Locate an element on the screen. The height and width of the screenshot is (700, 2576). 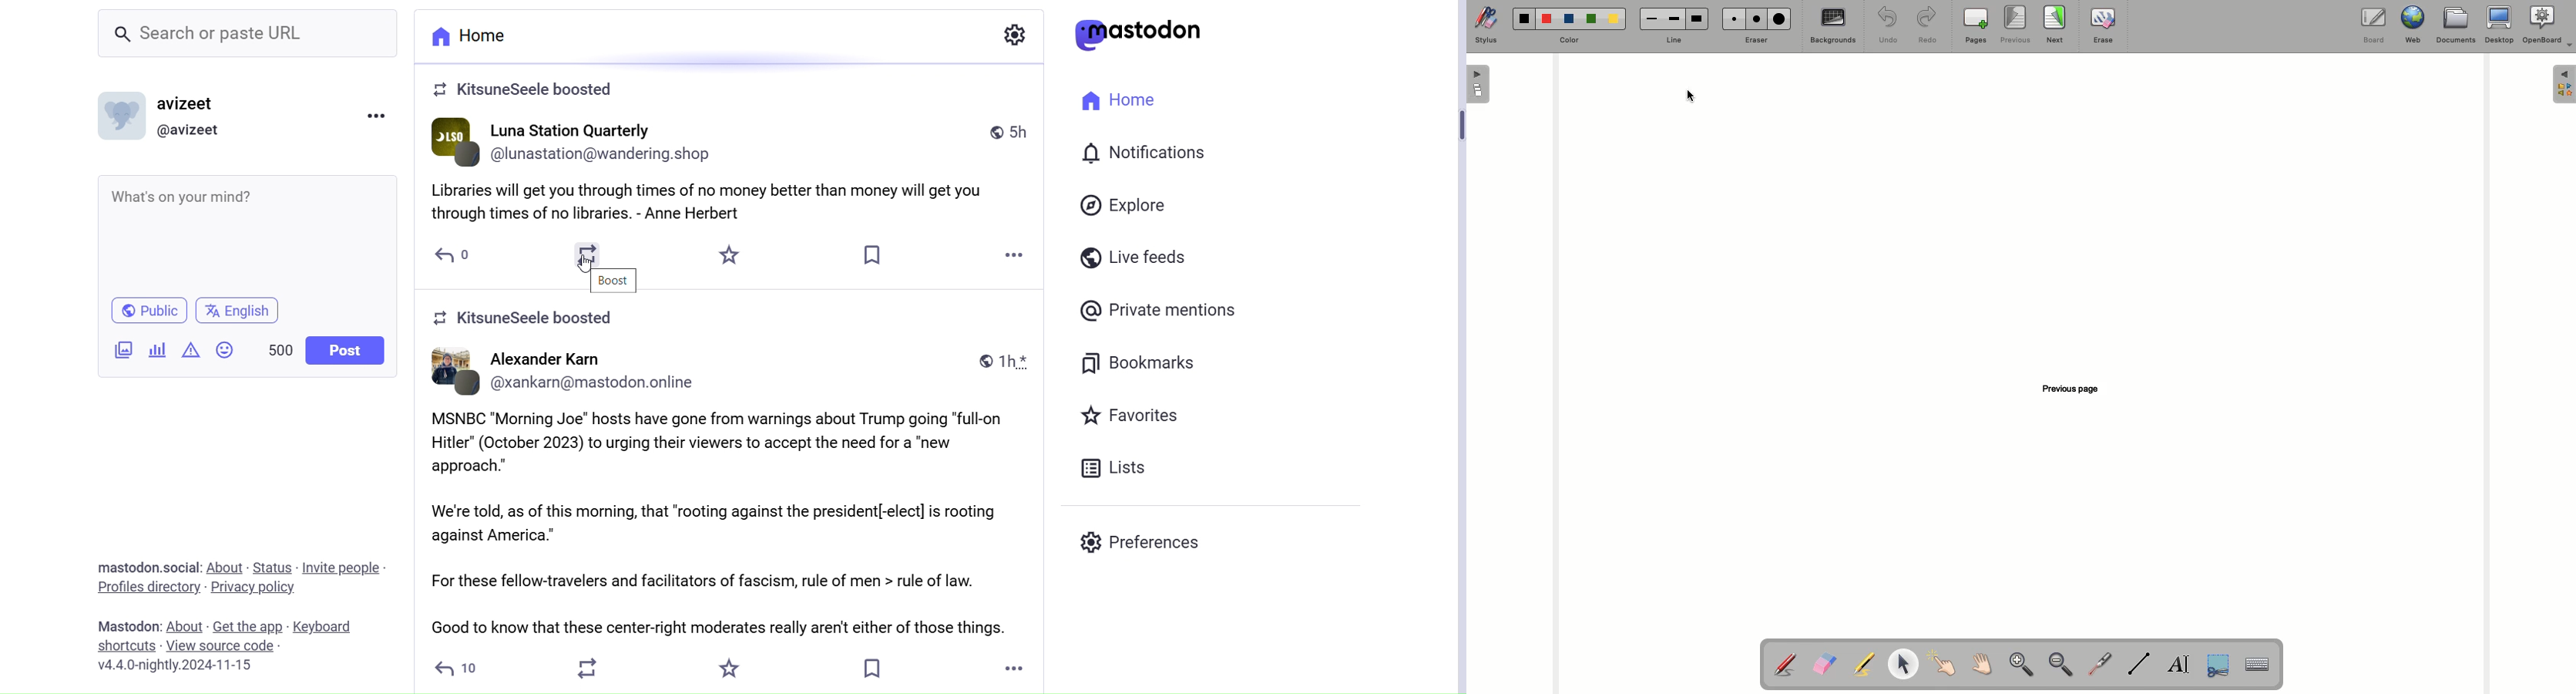
More is located at coordinates (1013, 670).